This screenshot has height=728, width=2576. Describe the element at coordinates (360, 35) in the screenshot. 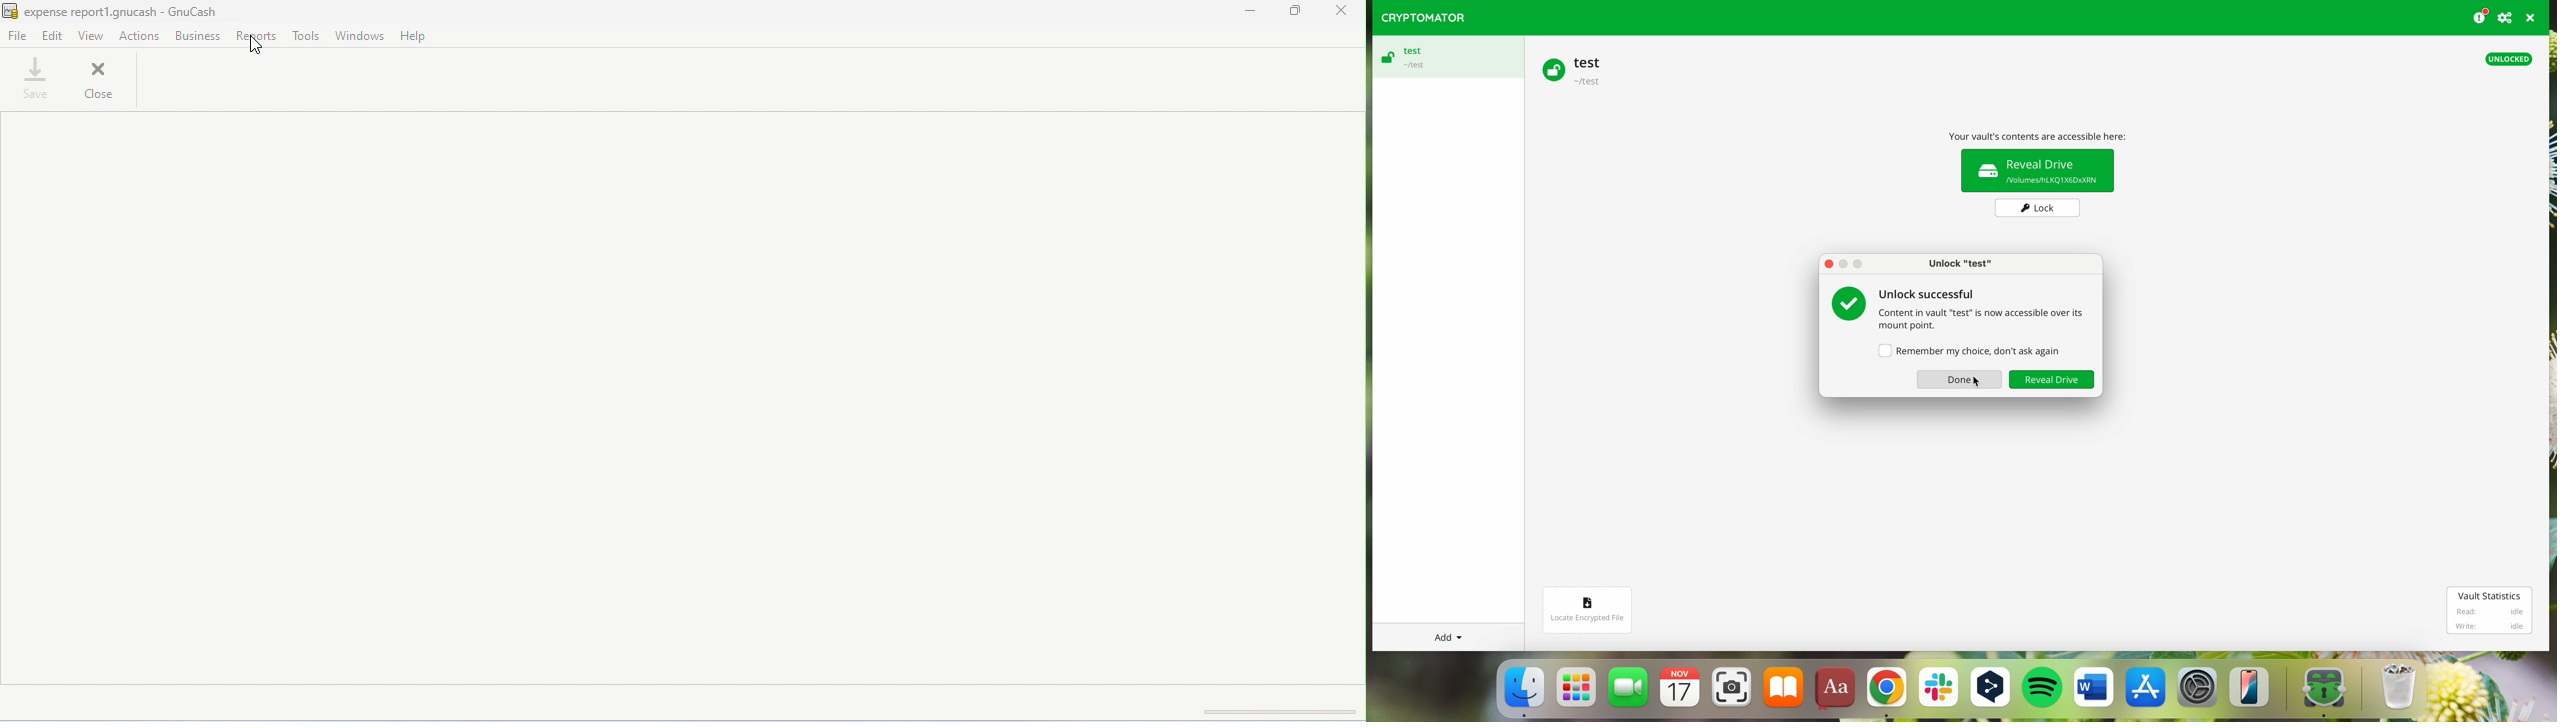

I see `windows` at that location.